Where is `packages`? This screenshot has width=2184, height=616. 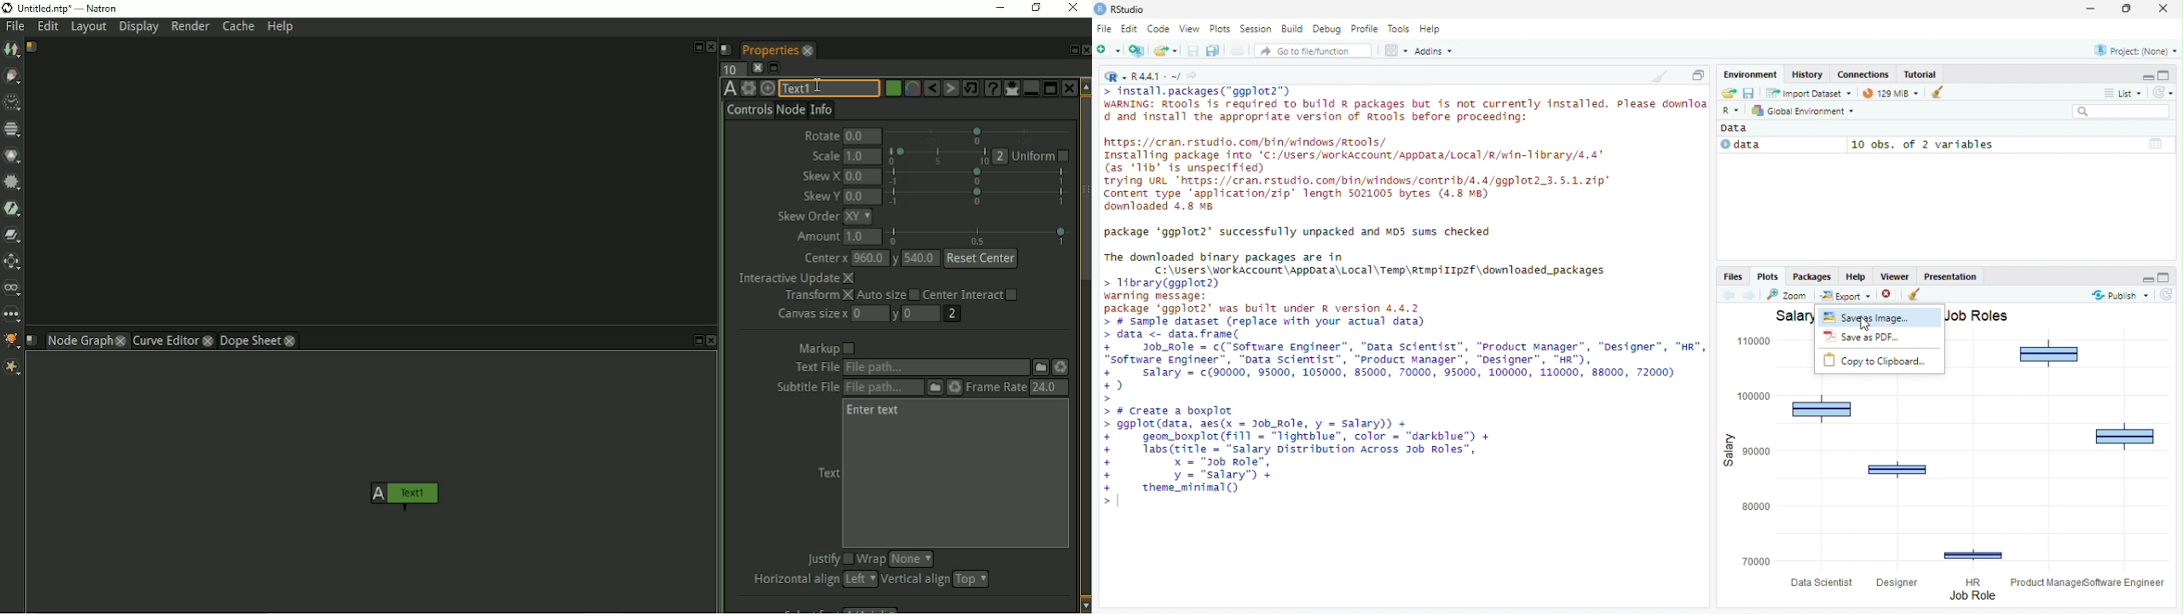 packages is located at coordinates (1812, 275).